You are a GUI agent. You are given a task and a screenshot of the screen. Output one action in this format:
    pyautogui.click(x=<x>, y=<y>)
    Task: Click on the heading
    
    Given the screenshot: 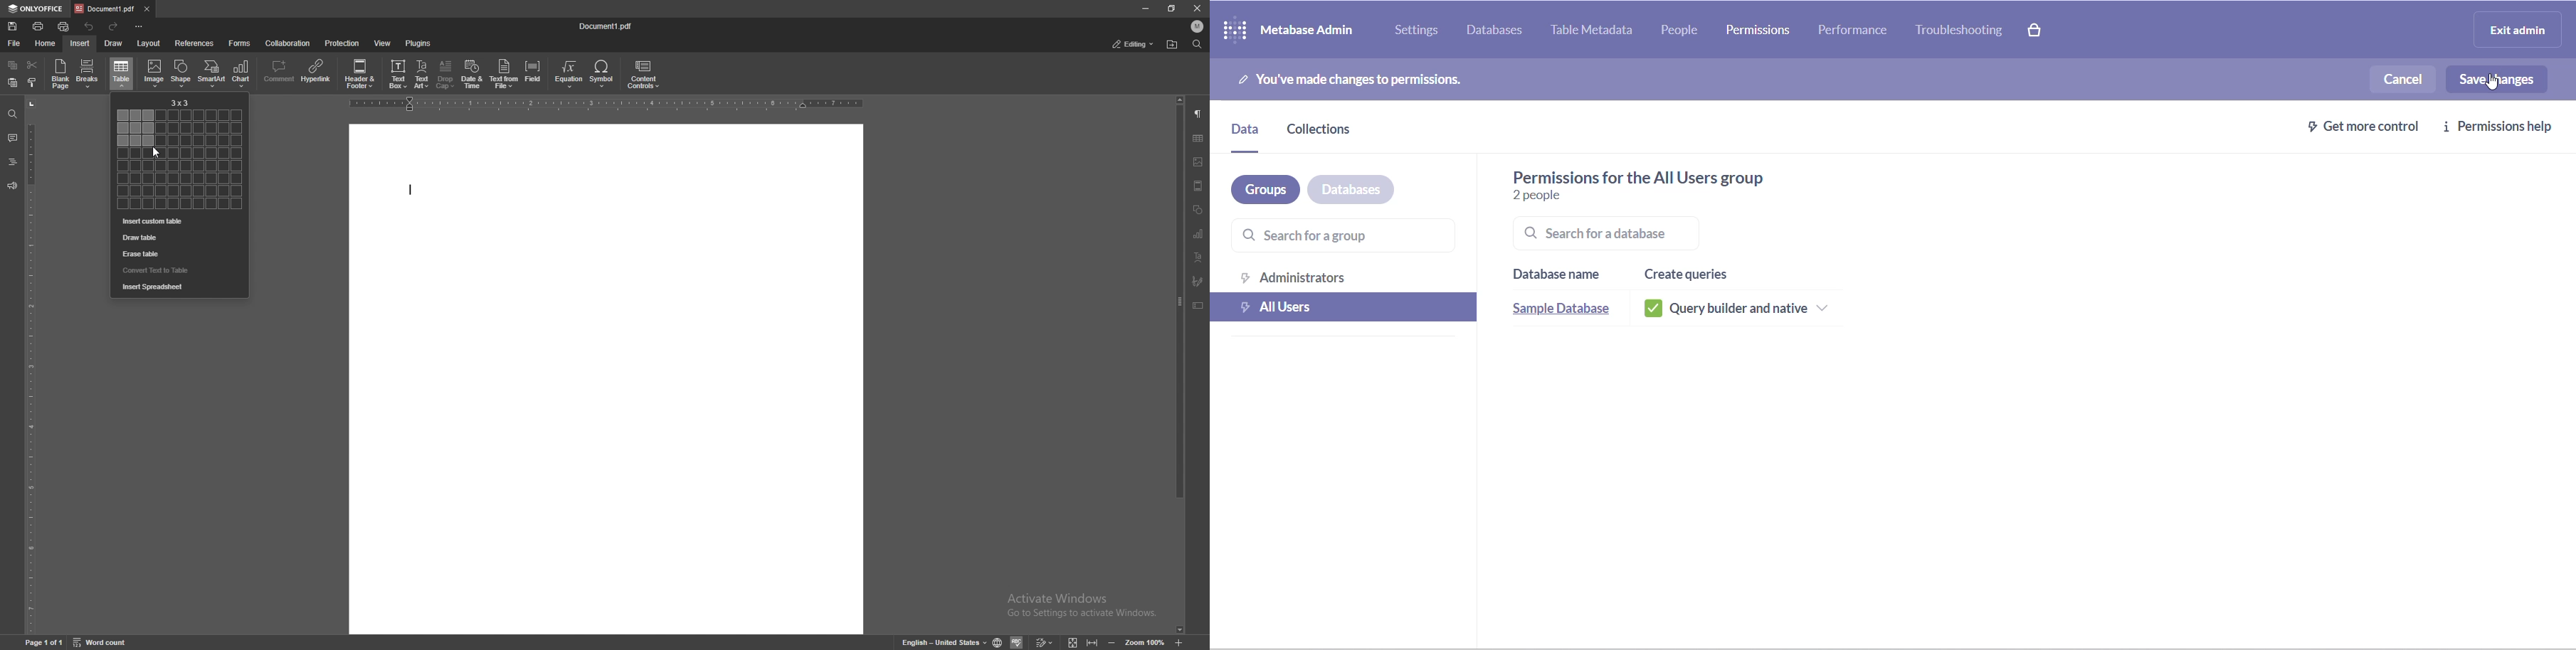 What is the action you would take?
    pyautogui.click(x=12, y=162)
    